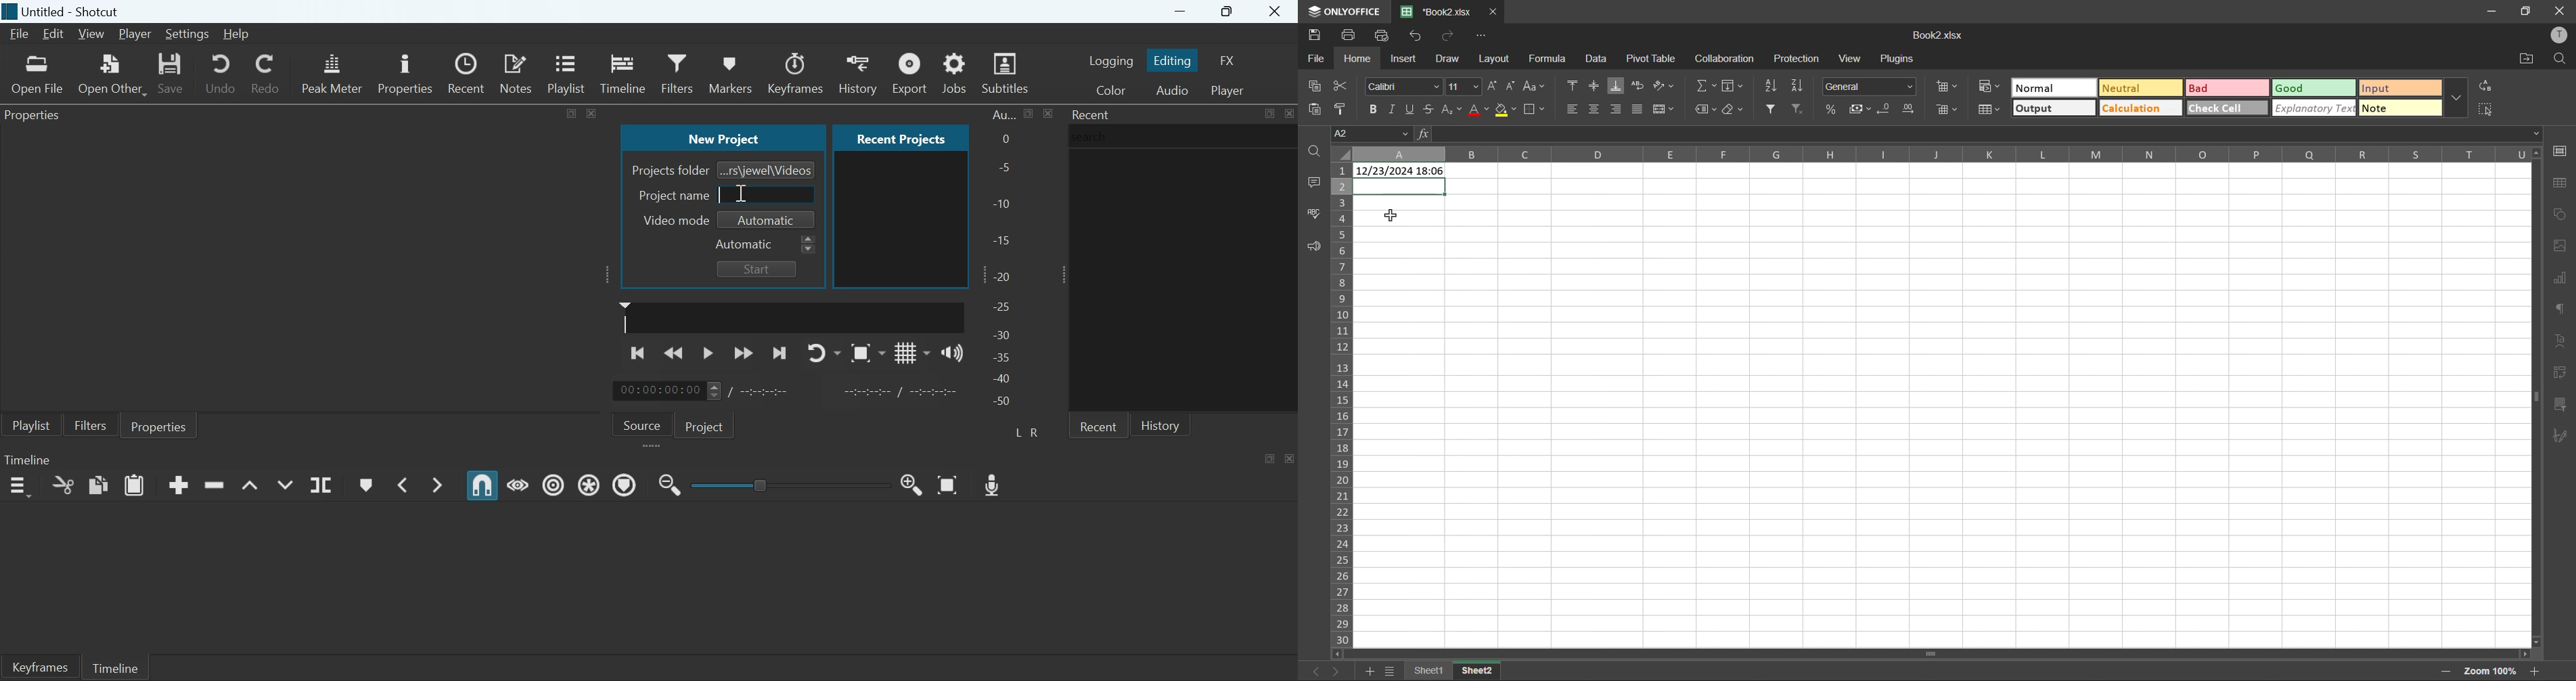 This screenshot has width=2576, height=700. What do you see at coordinates (187, 35) in the screenshot?
I see `Settings` at bounding box center [187, 35].